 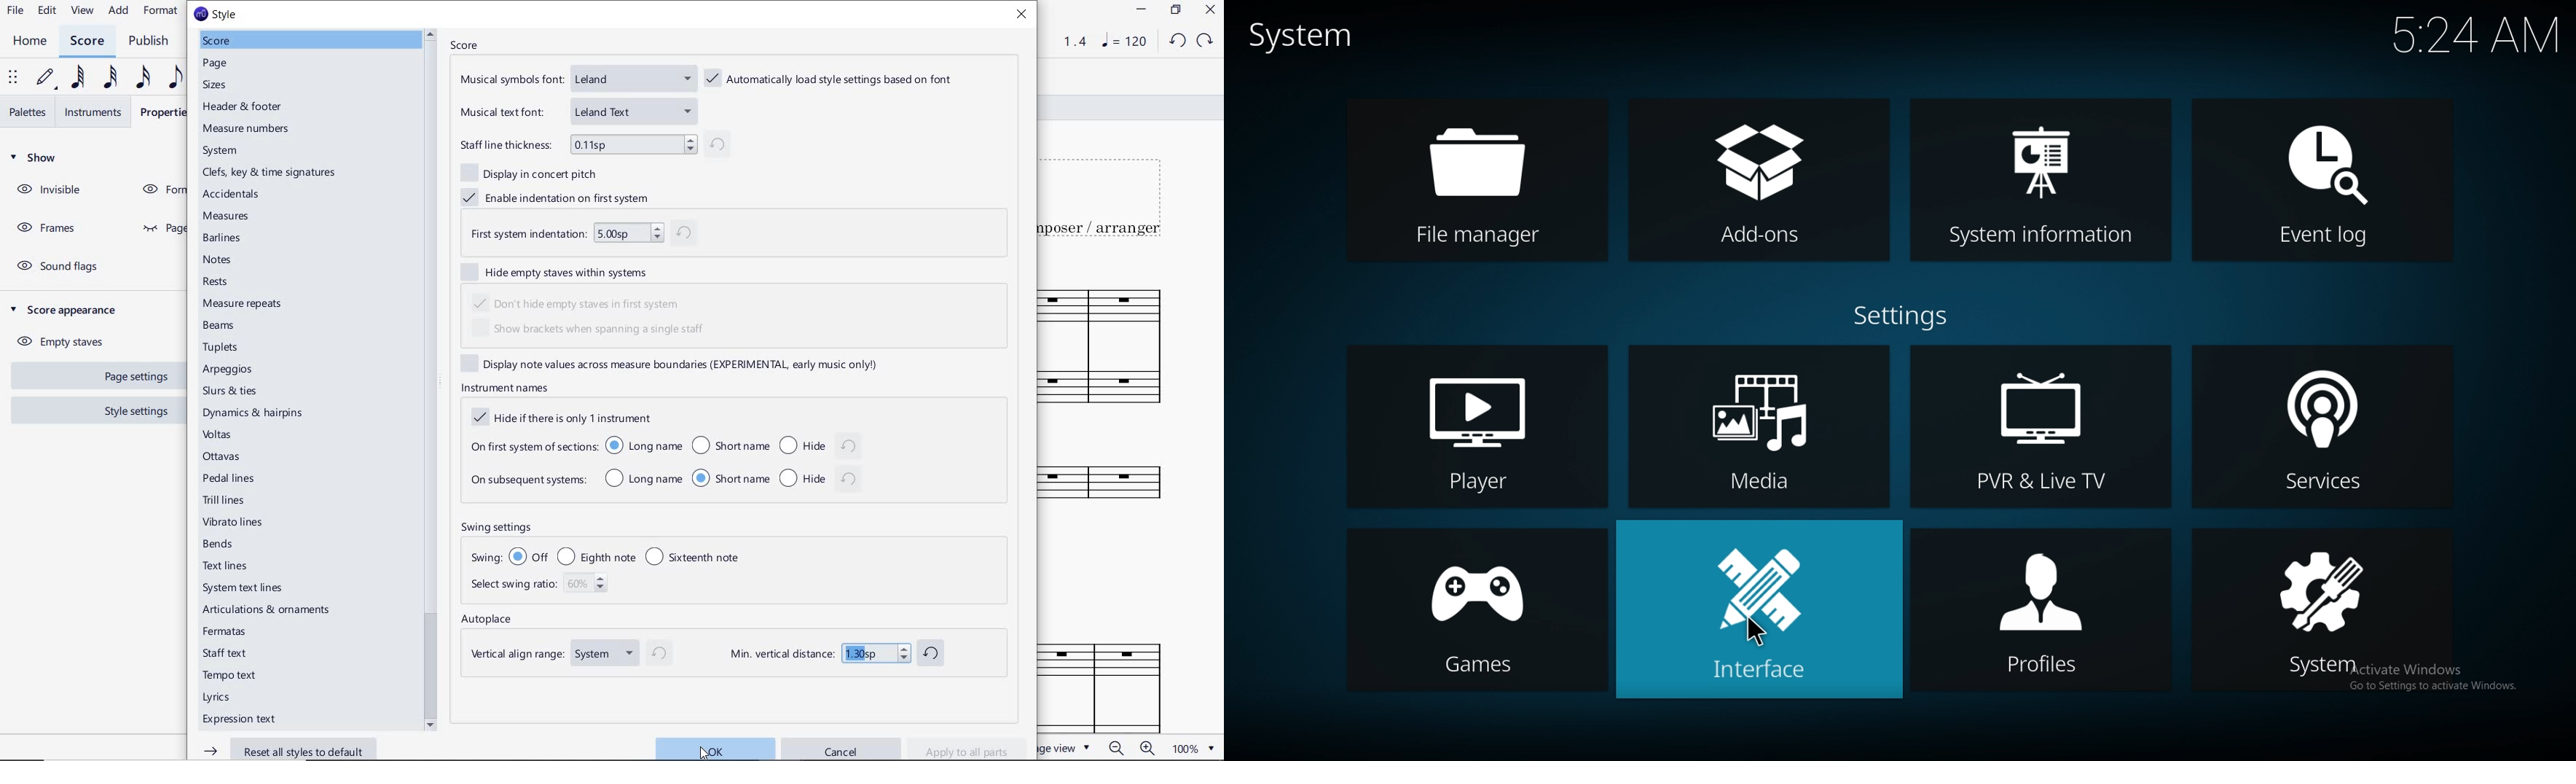 I want to click on 64TH NOTE, so click(x=79, y=77).